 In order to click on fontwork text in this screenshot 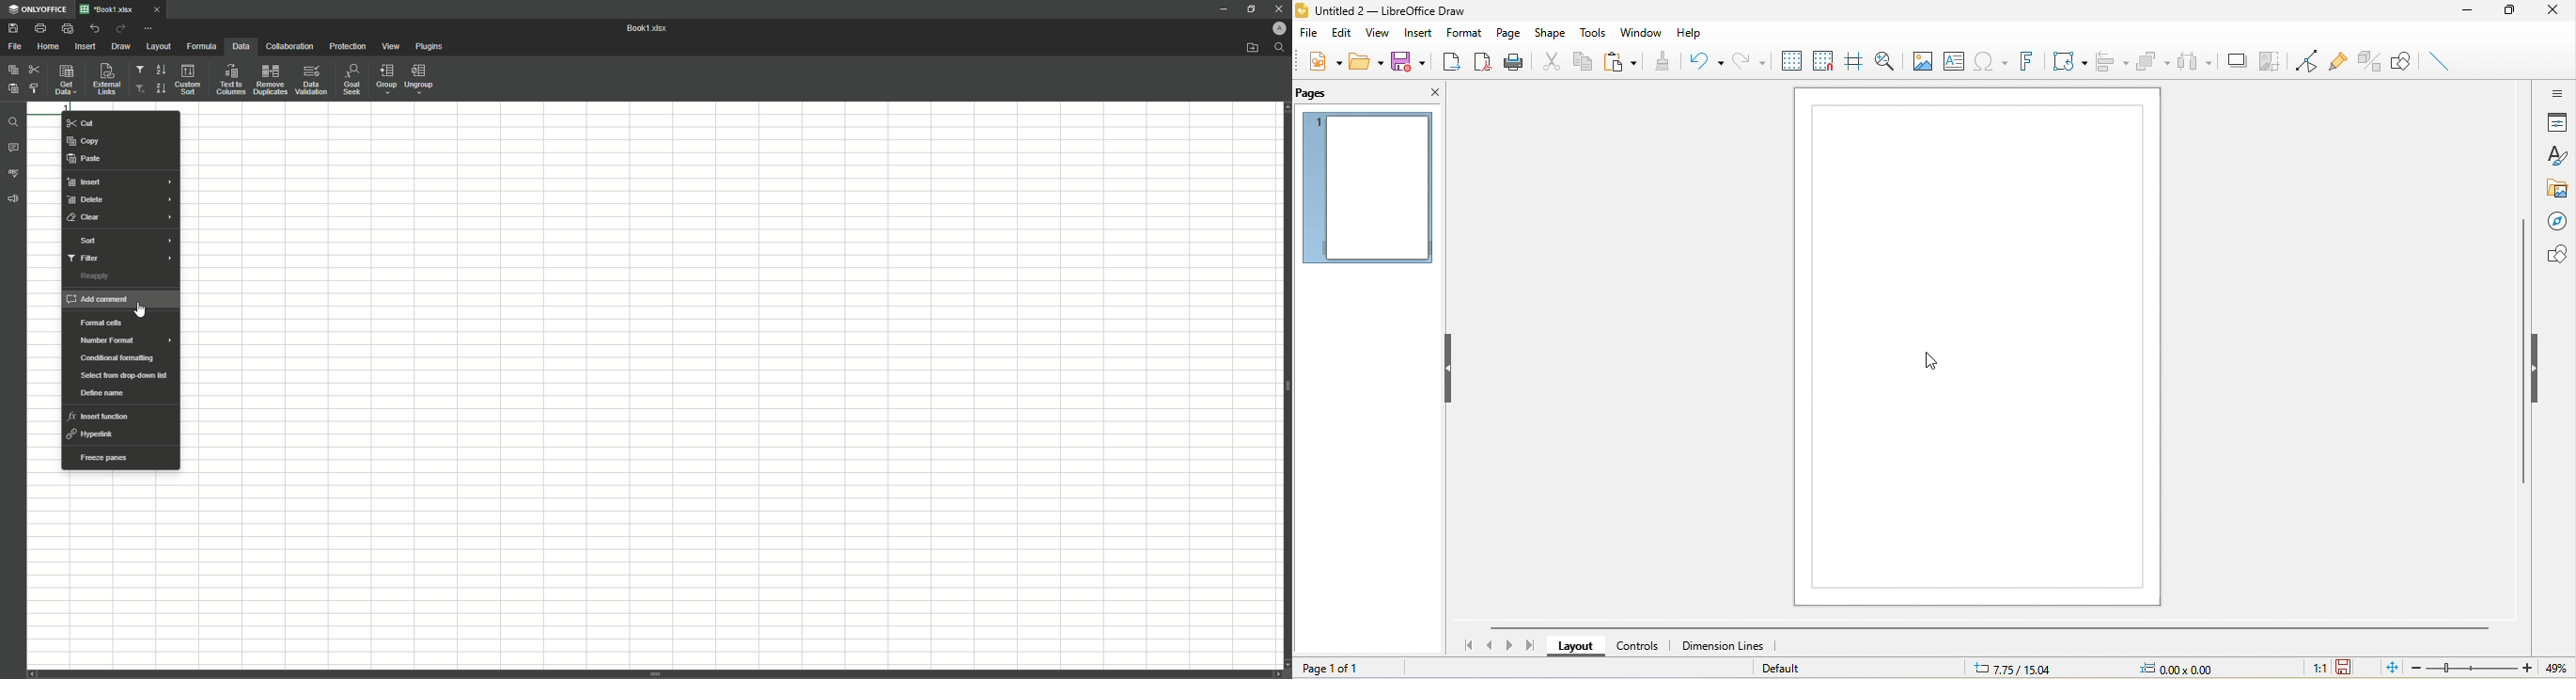, I will do `click(2022, 61)`.